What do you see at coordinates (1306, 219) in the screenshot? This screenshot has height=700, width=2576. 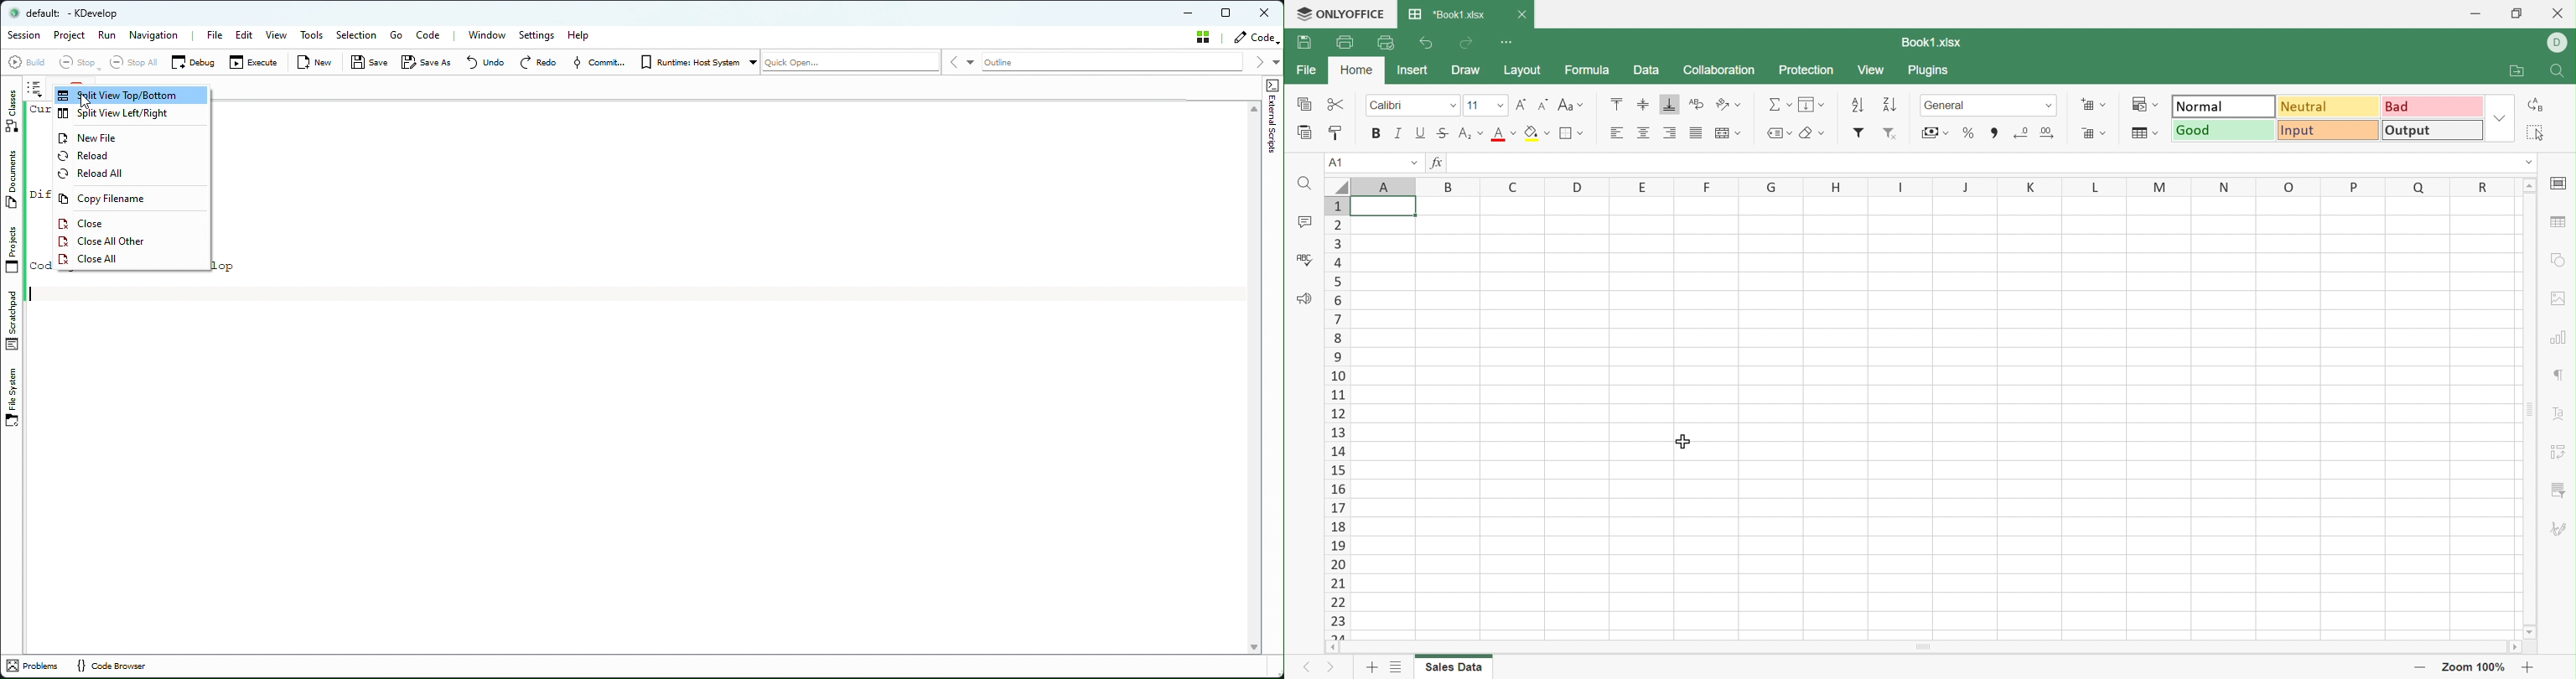 I see `Comments` at bounding box center [1306, 219].